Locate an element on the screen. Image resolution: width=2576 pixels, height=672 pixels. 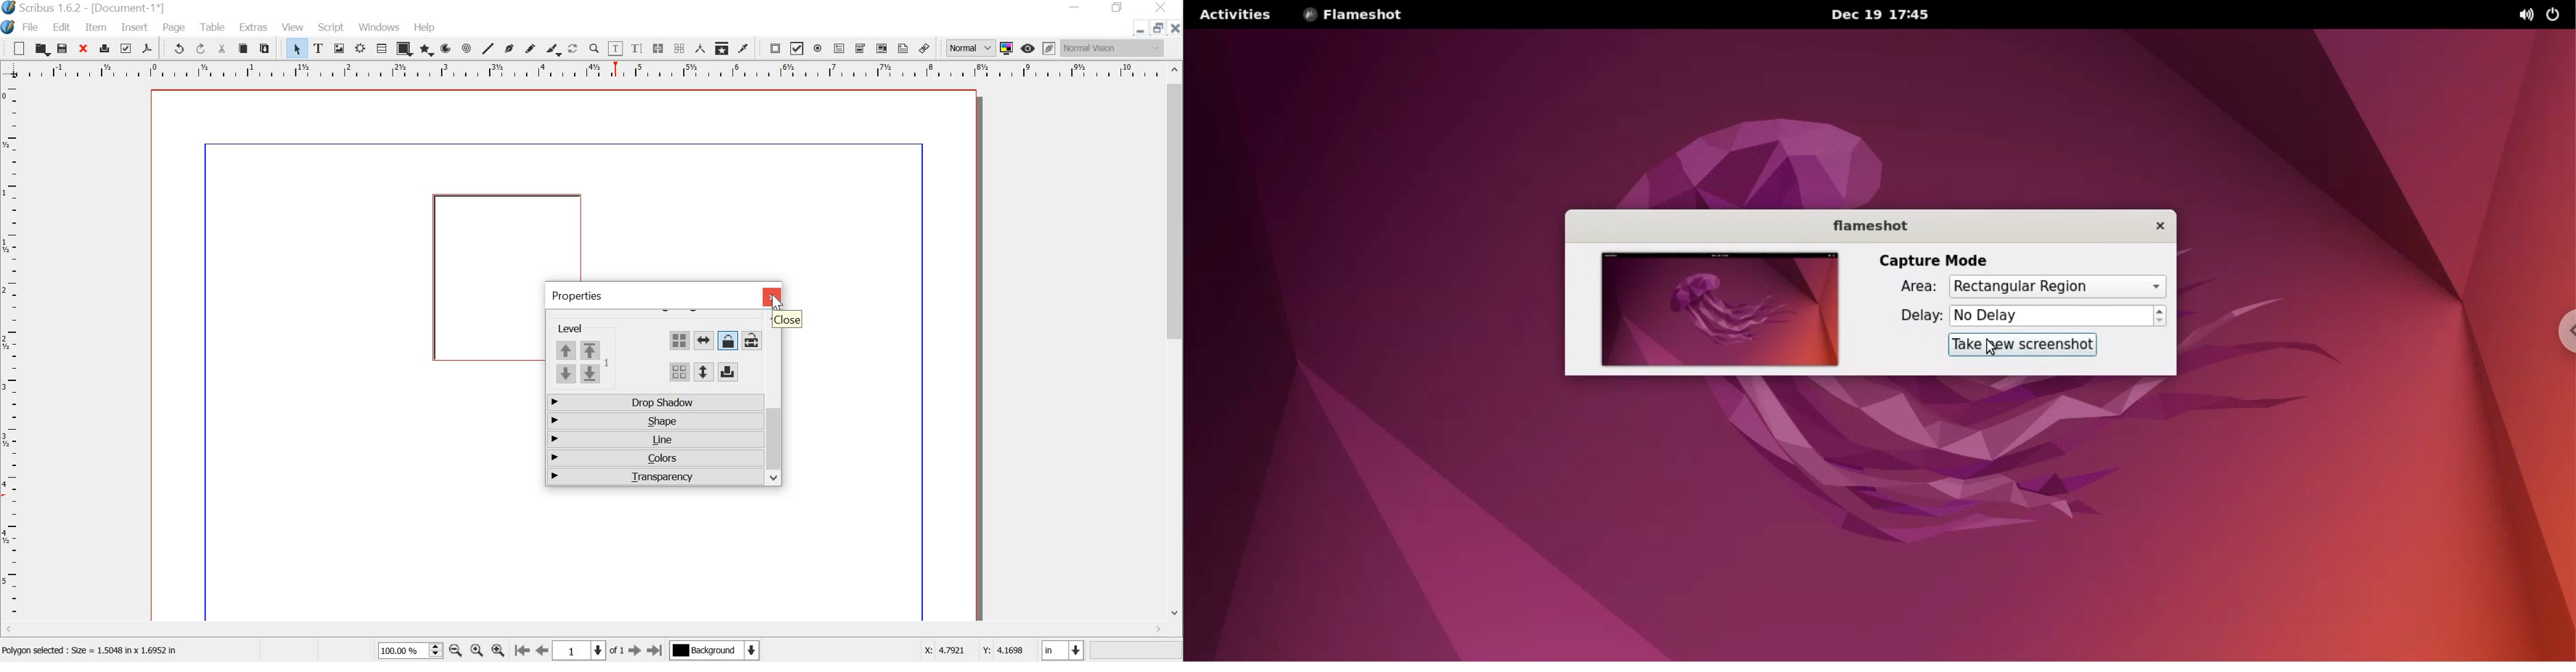
text frame is located at coordinates (322, 49).